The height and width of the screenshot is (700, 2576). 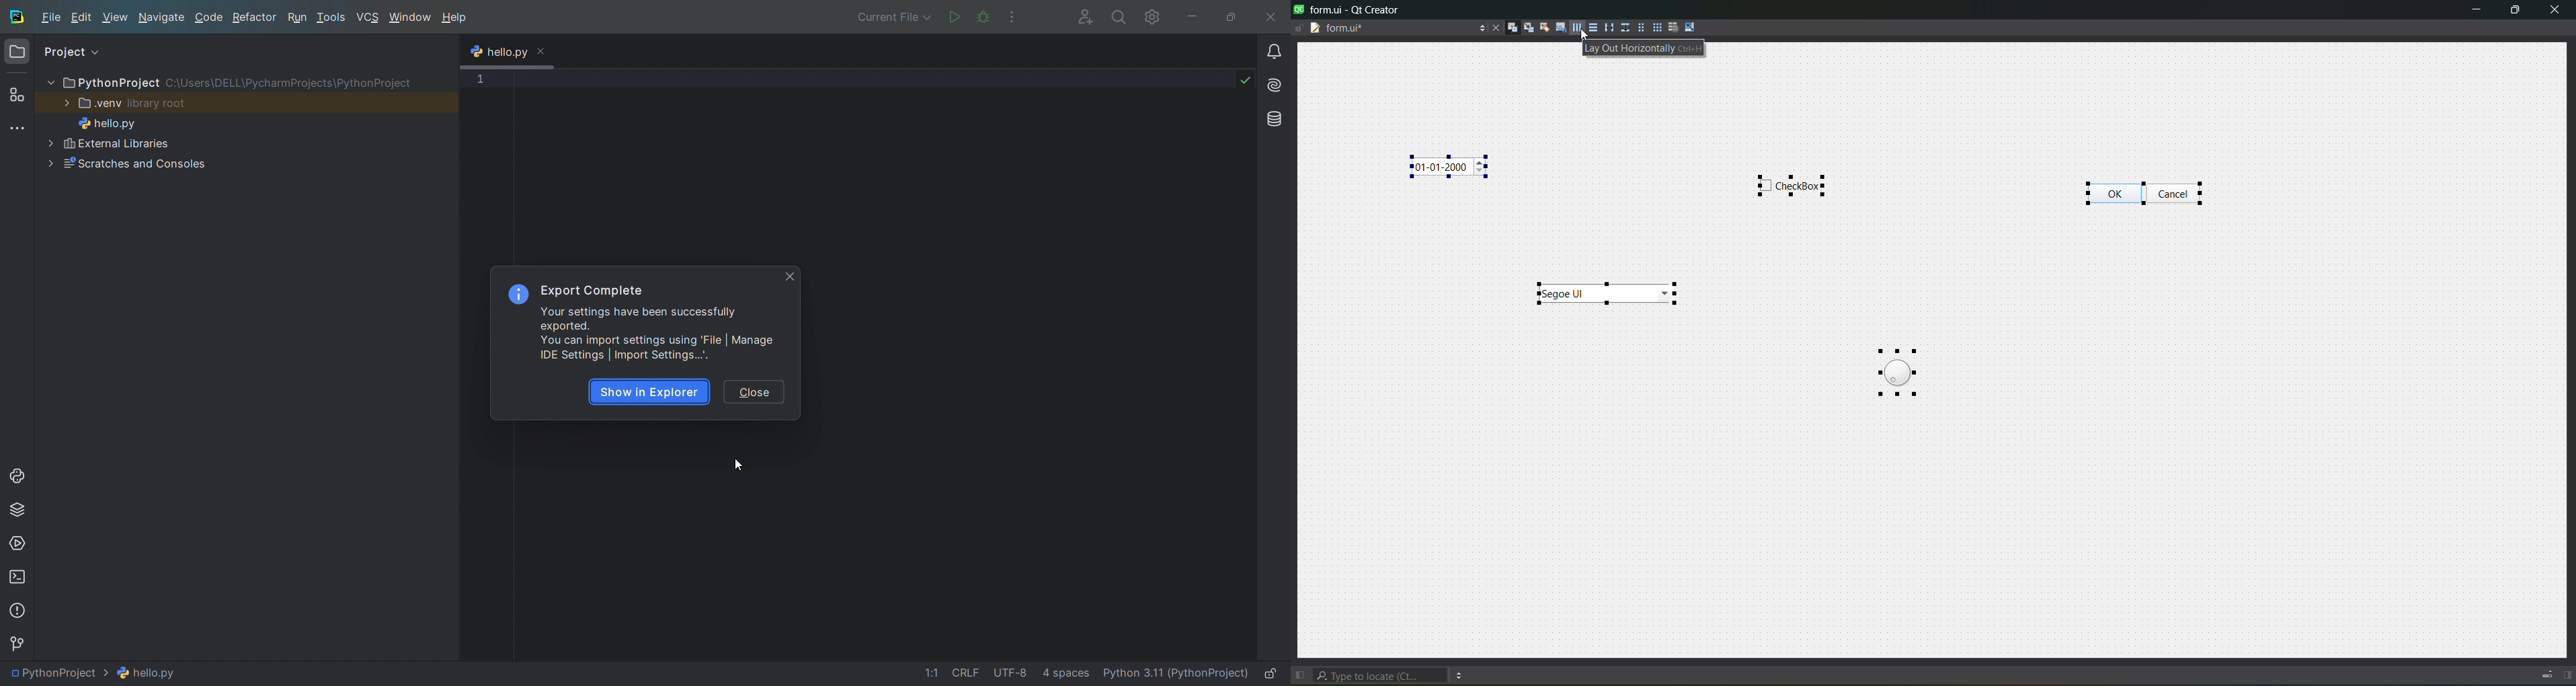 What do you see at coordinates (162, 17) in the screenshot?
I see `Navigate` at bounding box center [162, 17].